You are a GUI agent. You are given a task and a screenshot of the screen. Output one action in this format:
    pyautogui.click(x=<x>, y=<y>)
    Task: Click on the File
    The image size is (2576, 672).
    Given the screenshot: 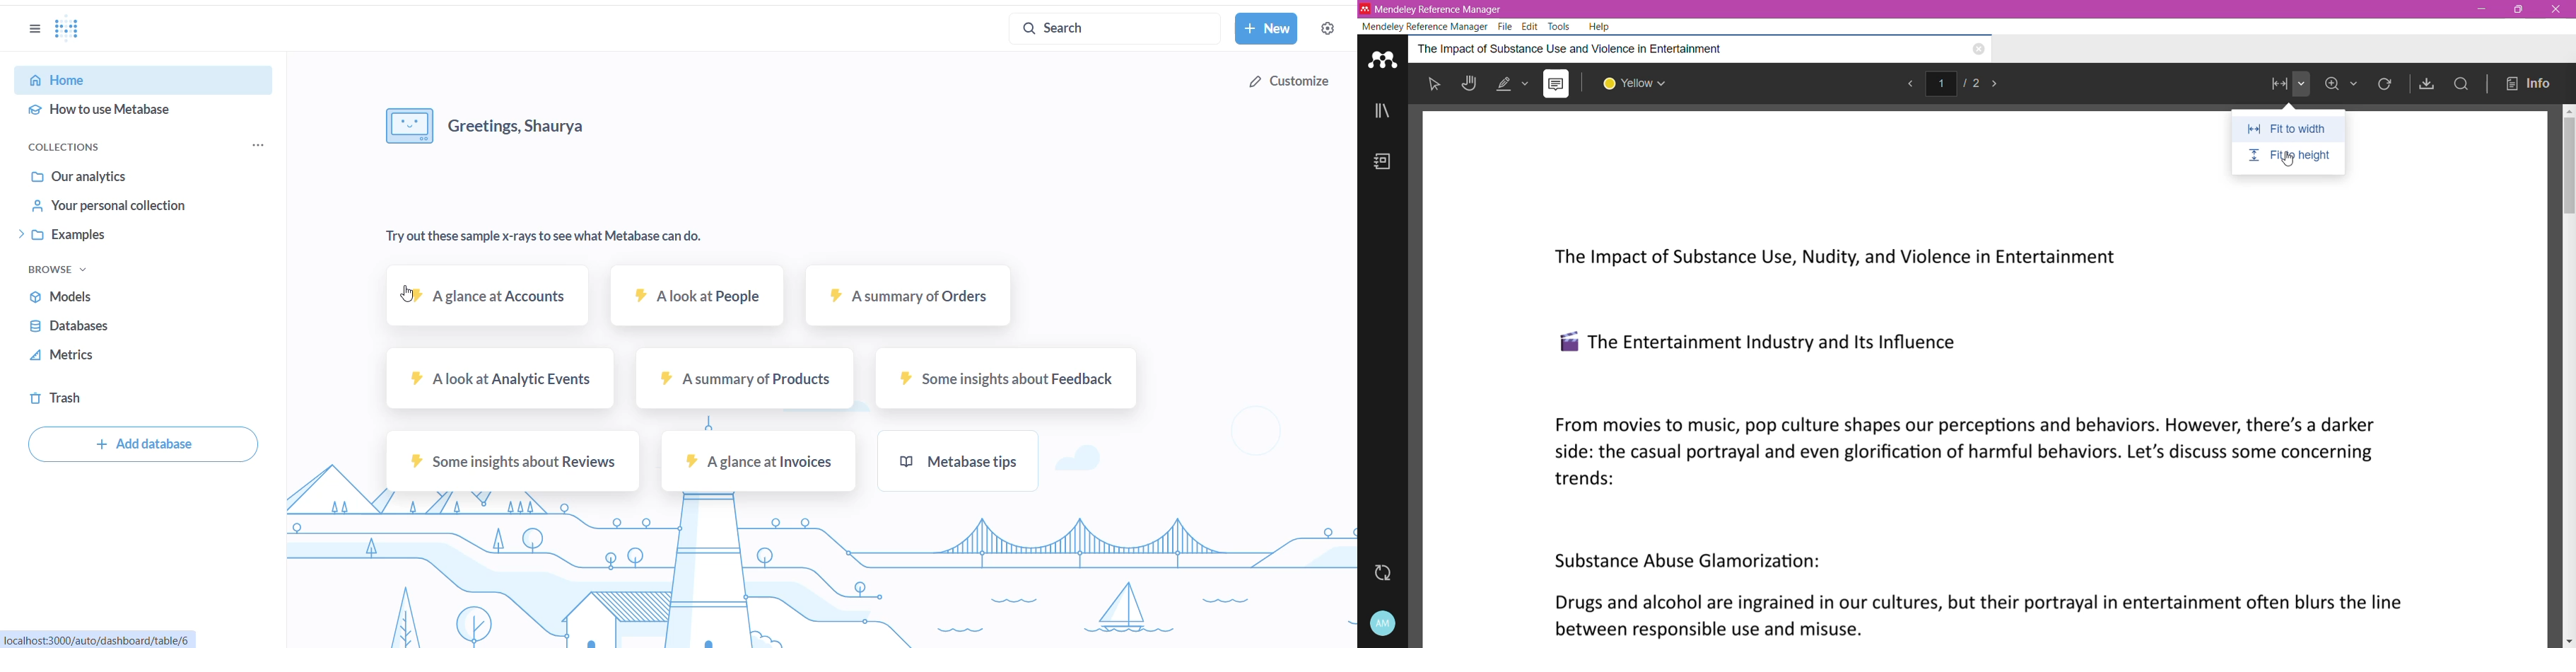 What is the action you would take?
    pyautogui.click(x=1507, y=27)
    